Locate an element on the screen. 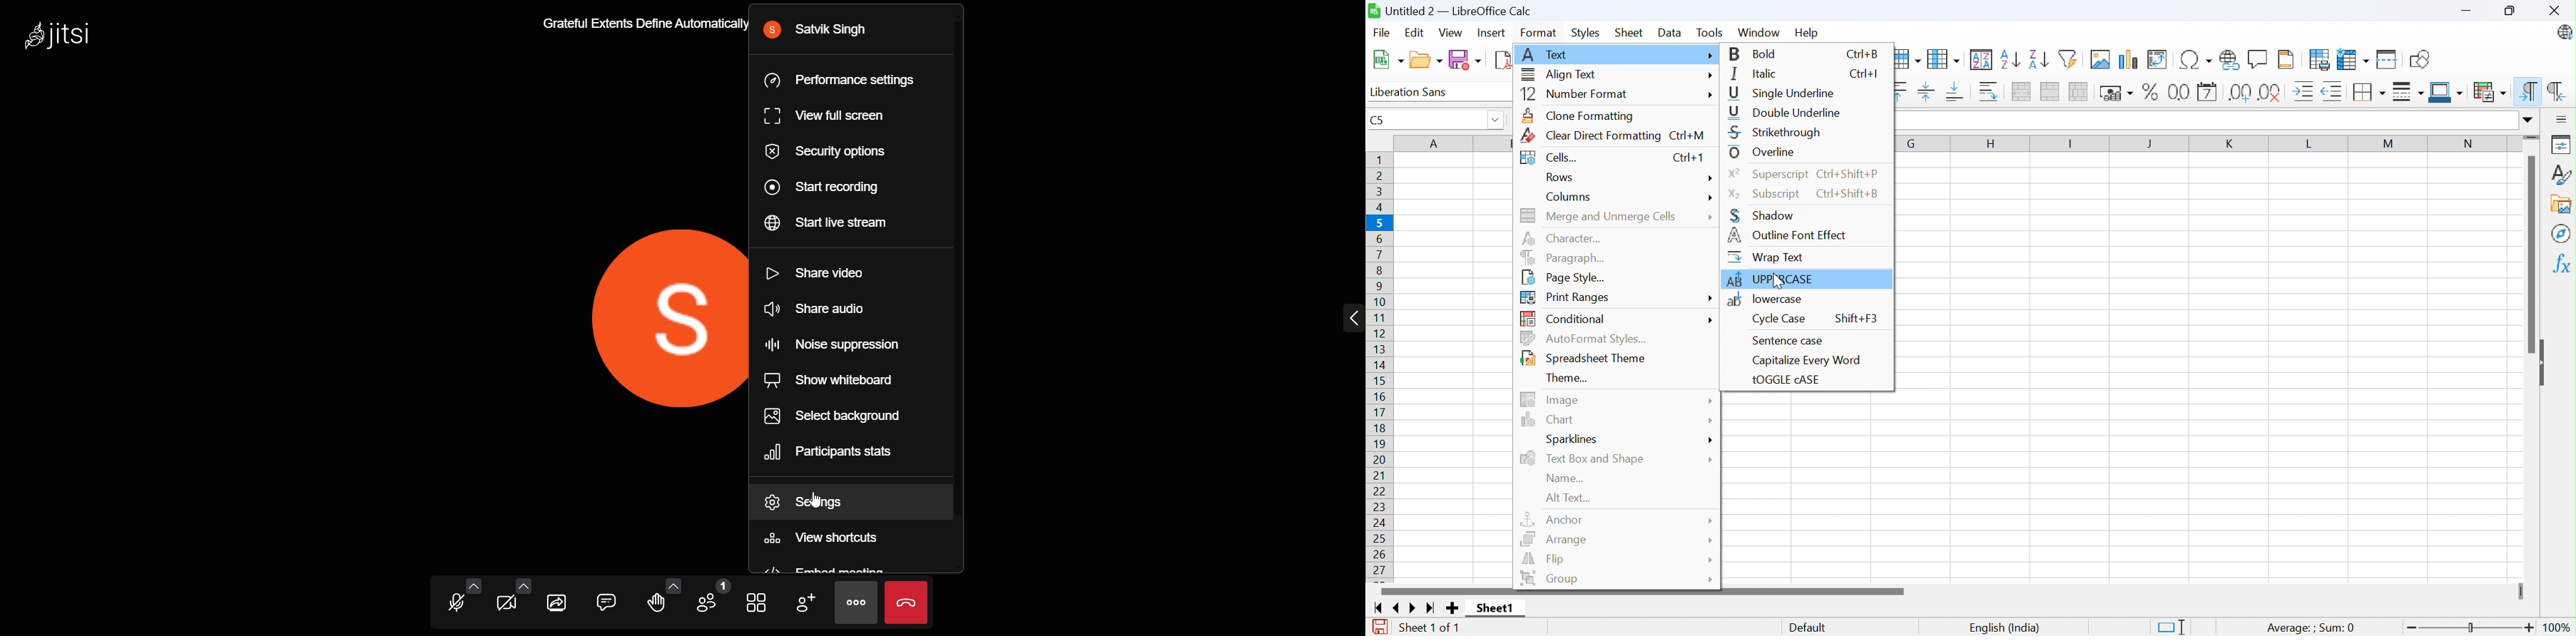 This screenshot has width=2576, height=644. Headers and footers is located at coordinates (2287, 59).